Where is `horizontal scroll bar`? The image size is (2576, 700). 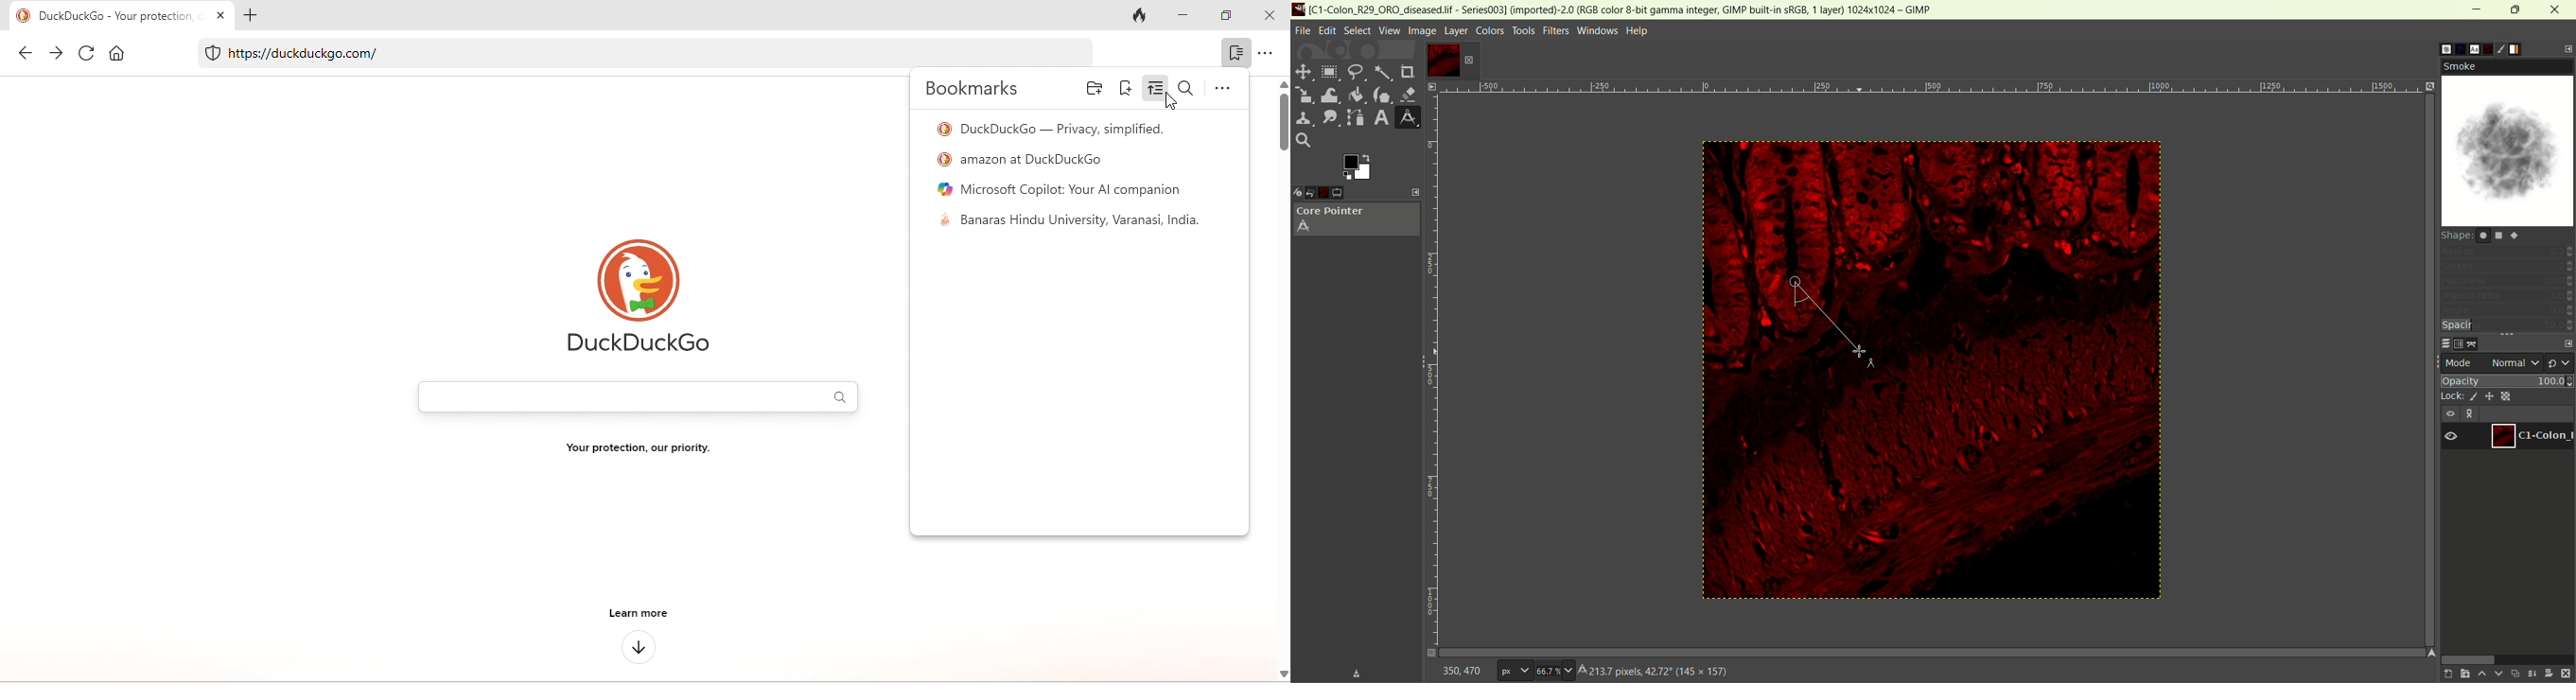
horizontal scroll bar is located at coordinates (2506, 658).